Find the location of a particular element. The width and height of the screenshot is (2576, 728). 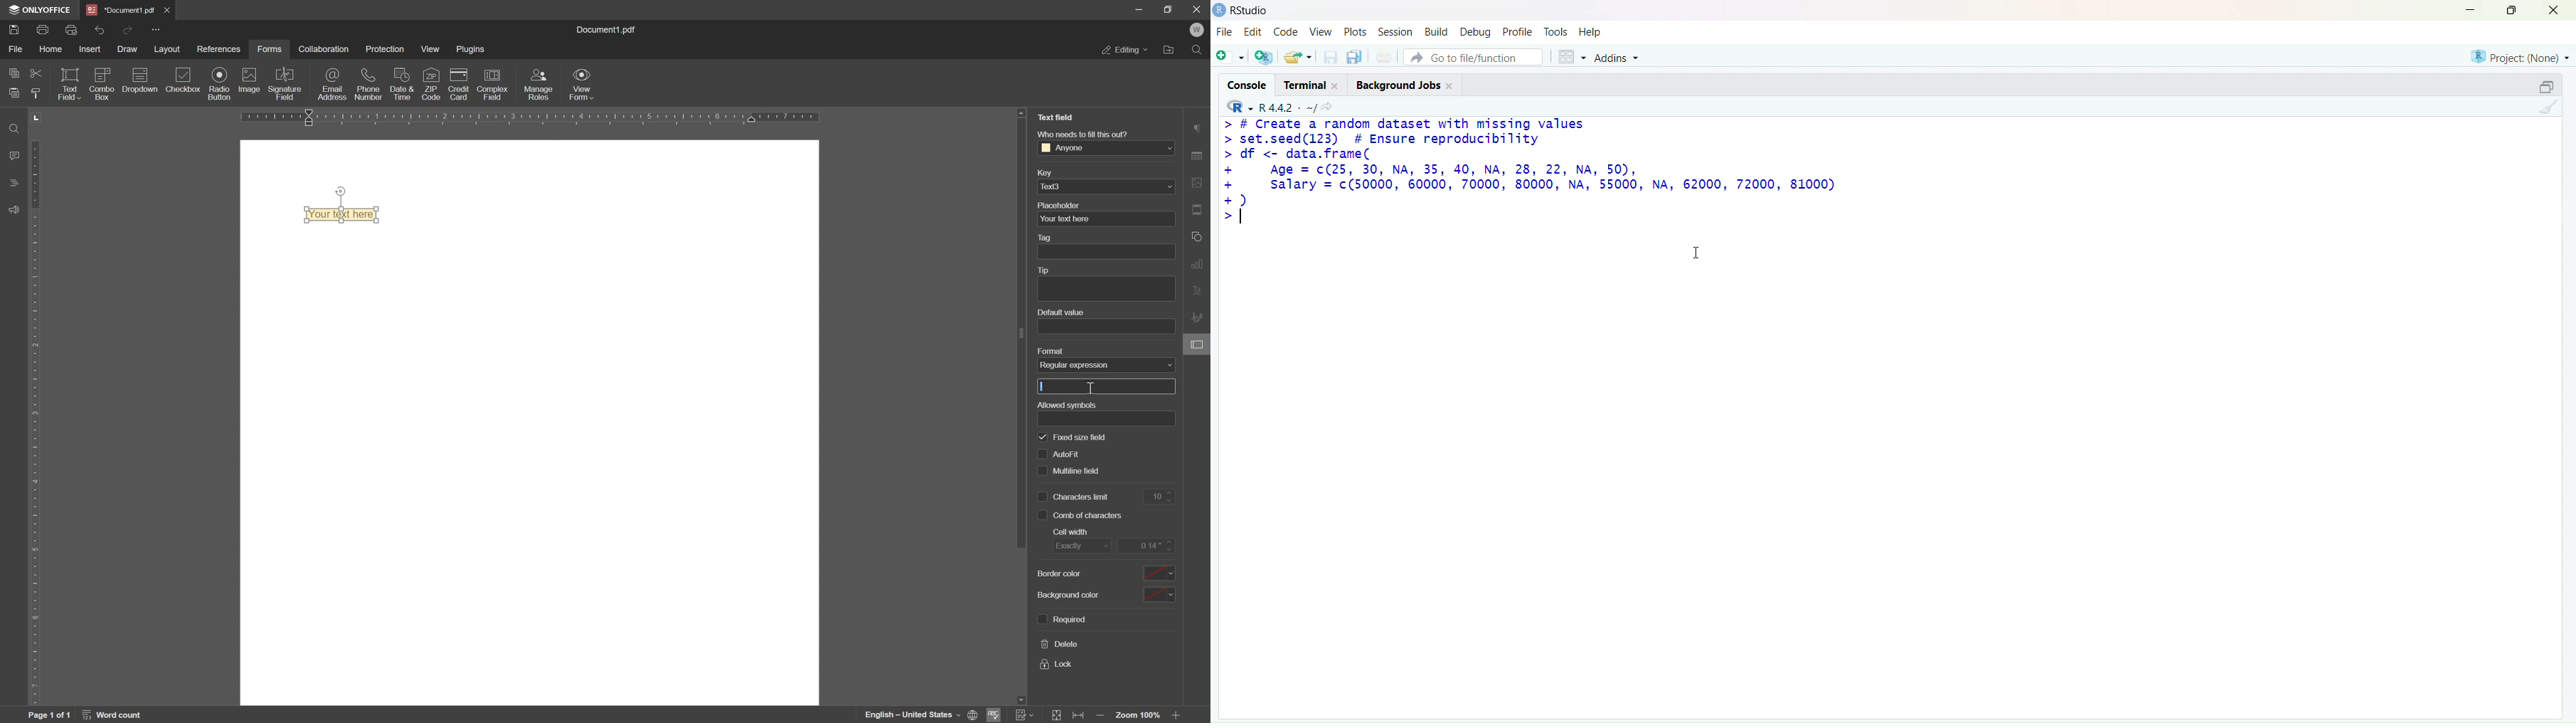

0.14 is located at coordinates (1148, 546).